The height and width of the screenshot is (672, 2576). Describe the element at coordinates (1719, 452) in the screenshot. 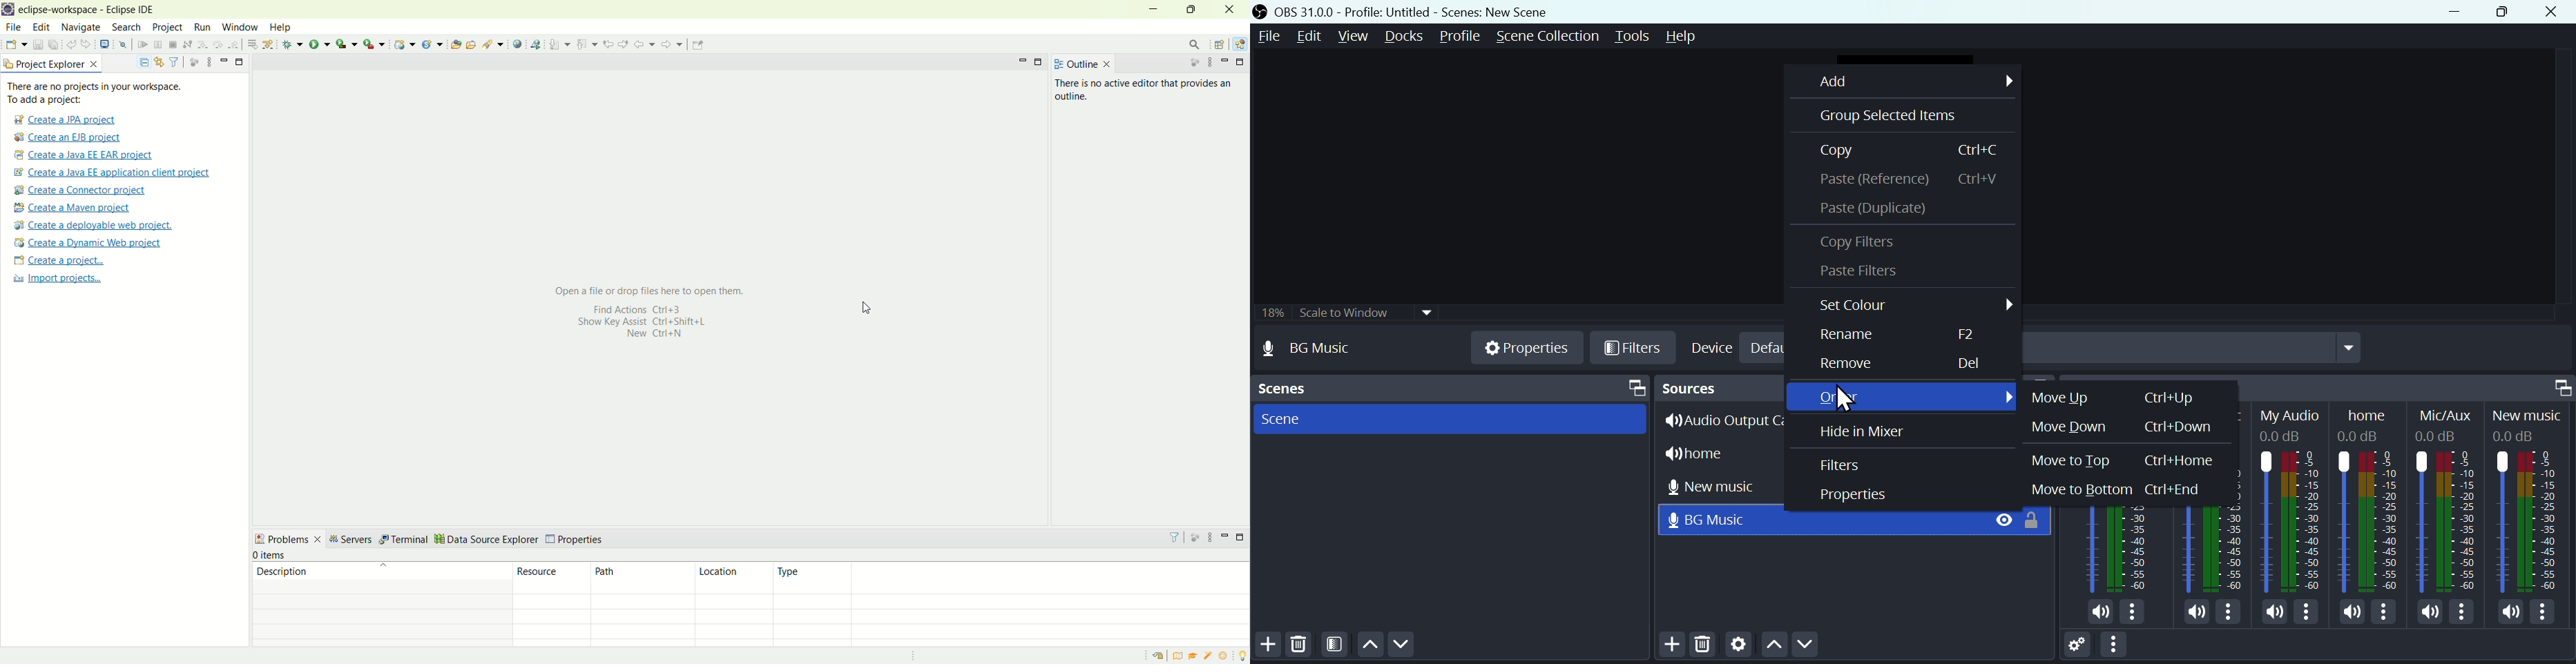

I see `home` at that location.